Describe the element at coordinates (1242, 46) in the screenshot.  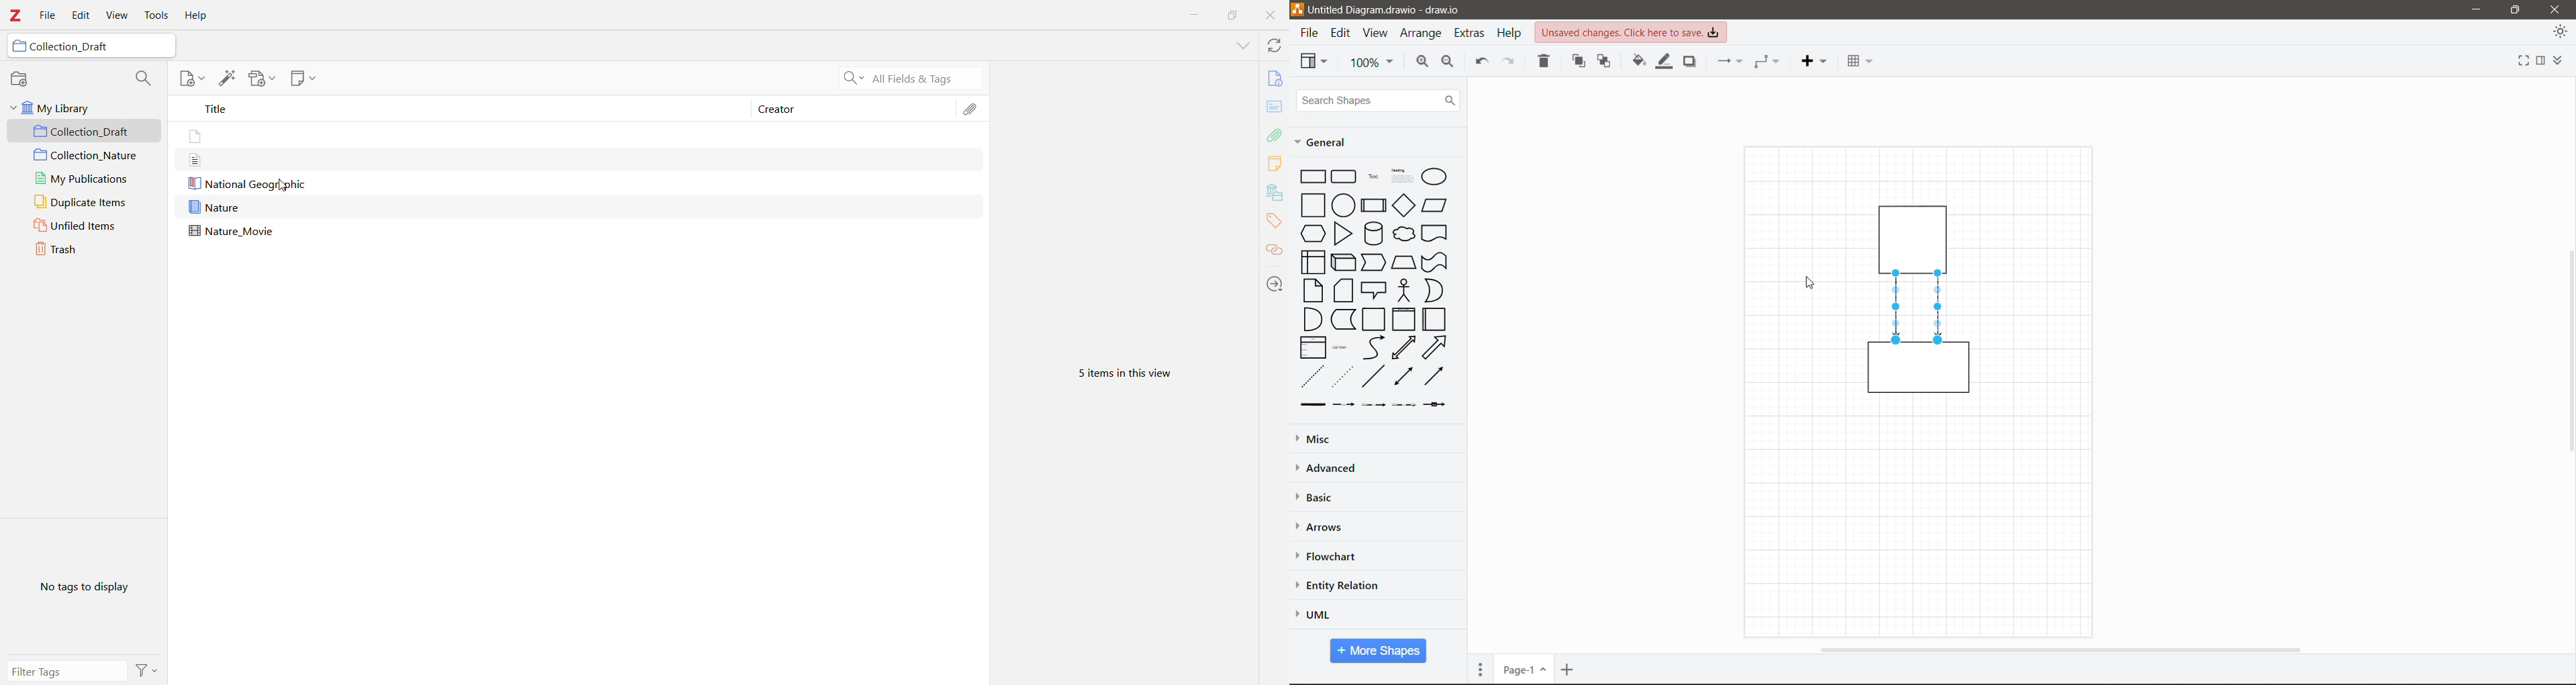
I see `Expand Section` at that location.